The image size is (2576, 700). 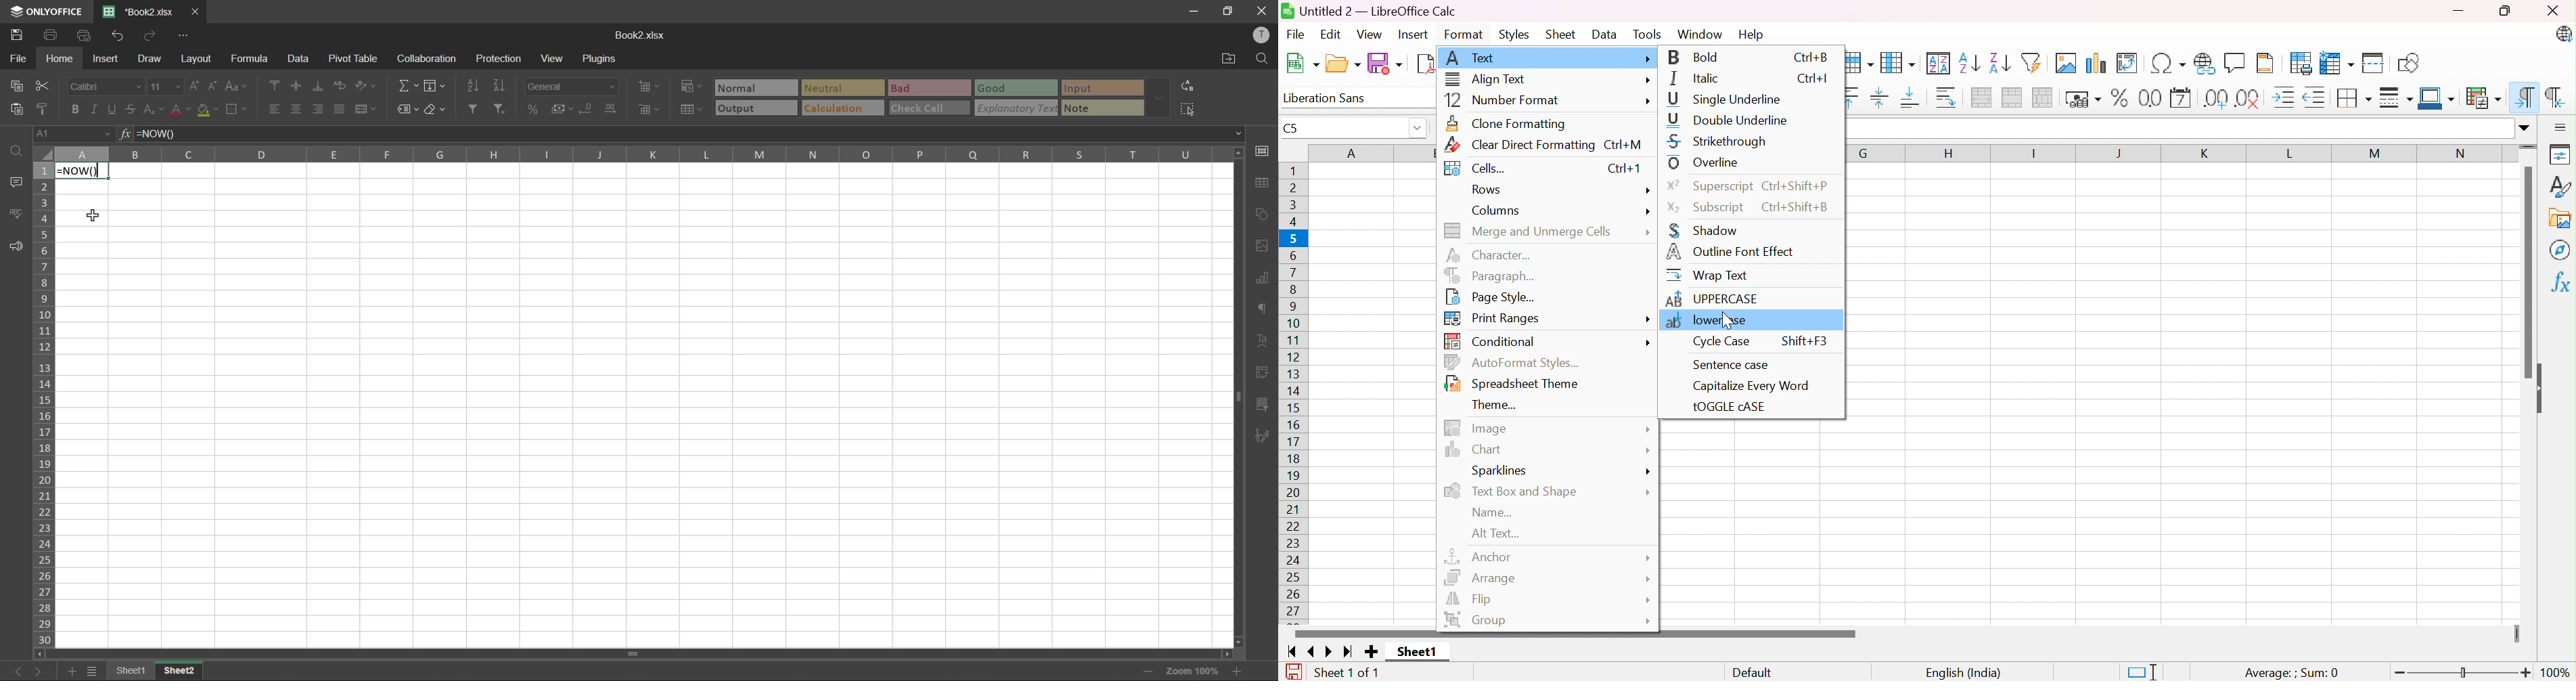 What do you see at coordinates (1649, 578) in the screenshot?
I see `More` at bounding box center [1649, 578].